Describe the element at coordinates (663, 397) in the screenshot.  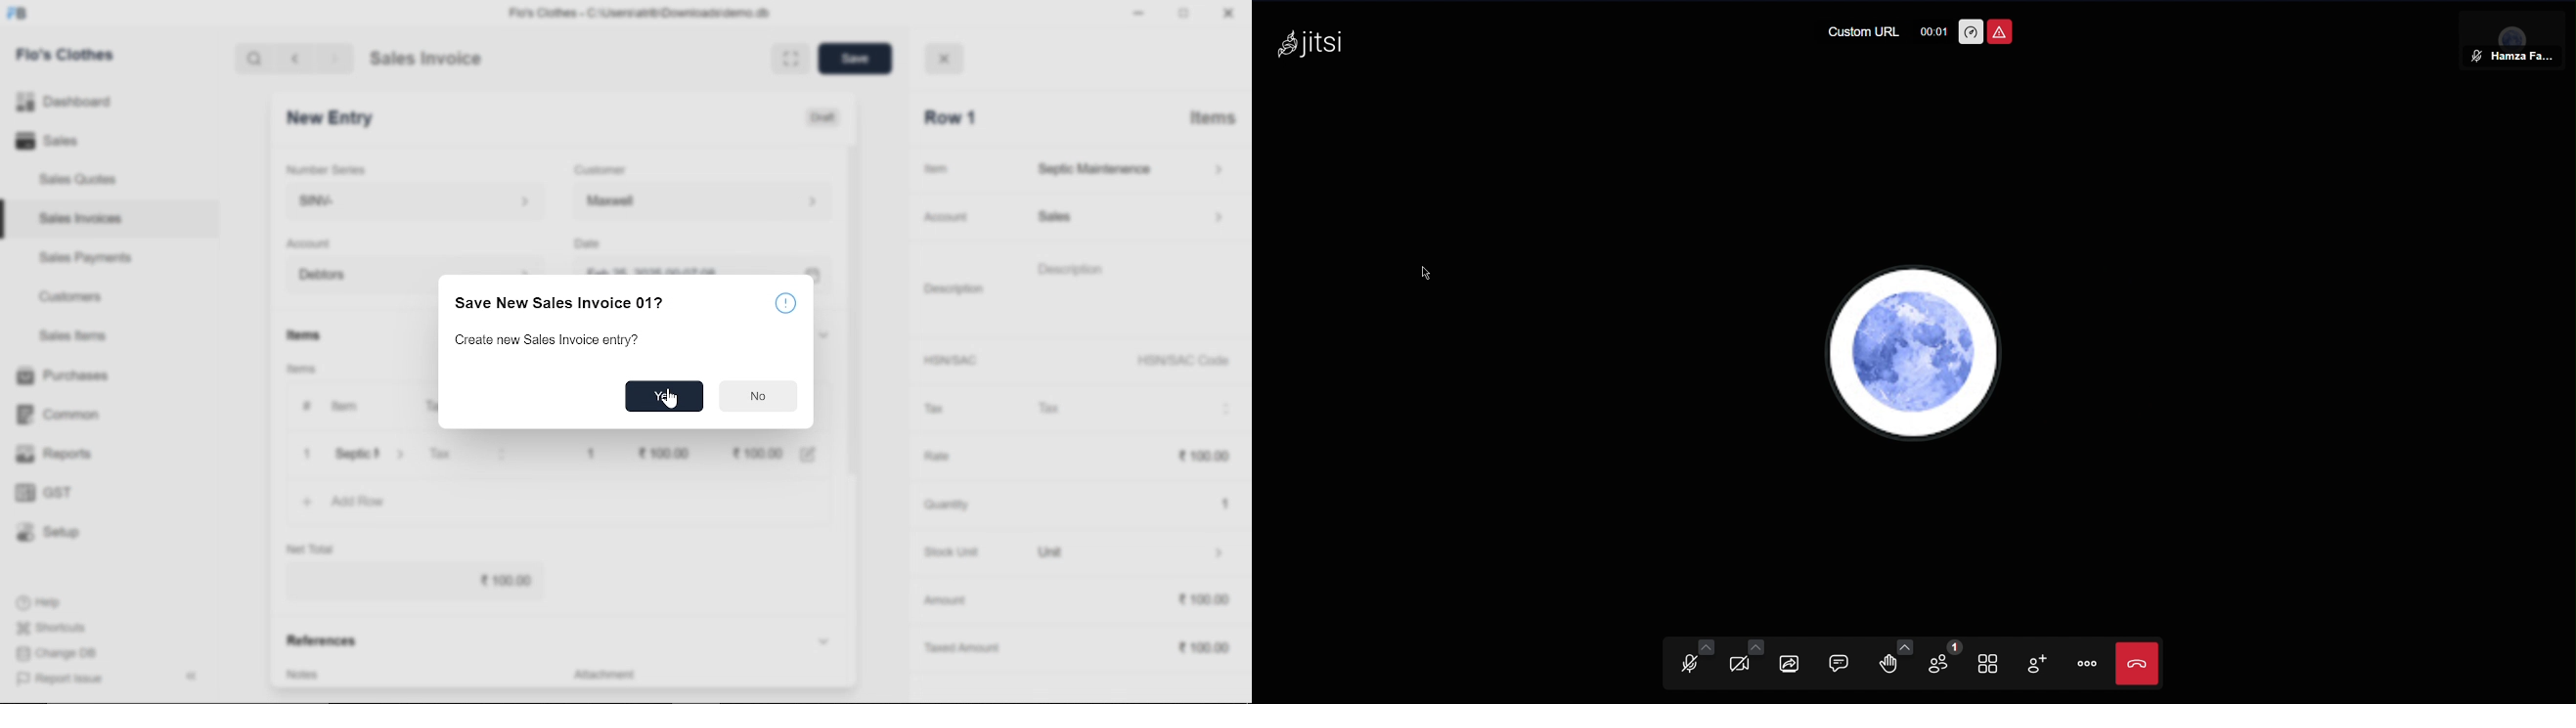
I see `Yes` at that location.